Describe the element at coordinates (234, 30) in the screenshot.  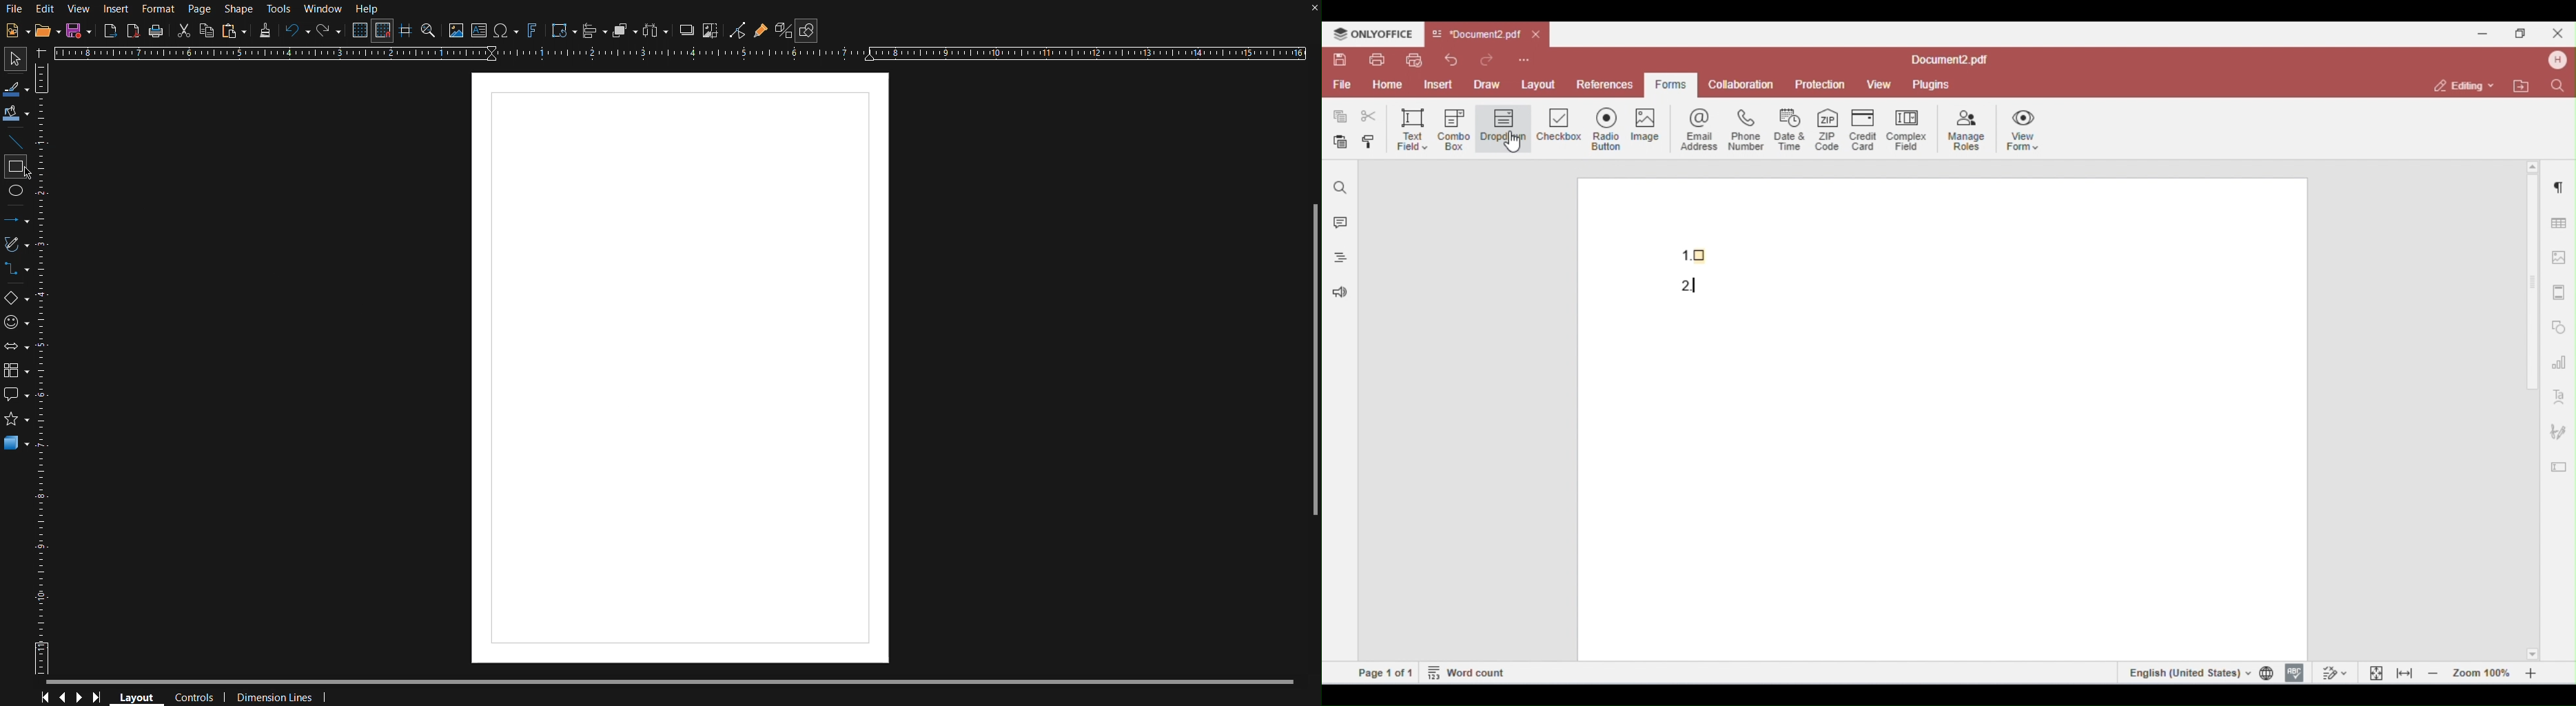
I see `Paste` at that location.